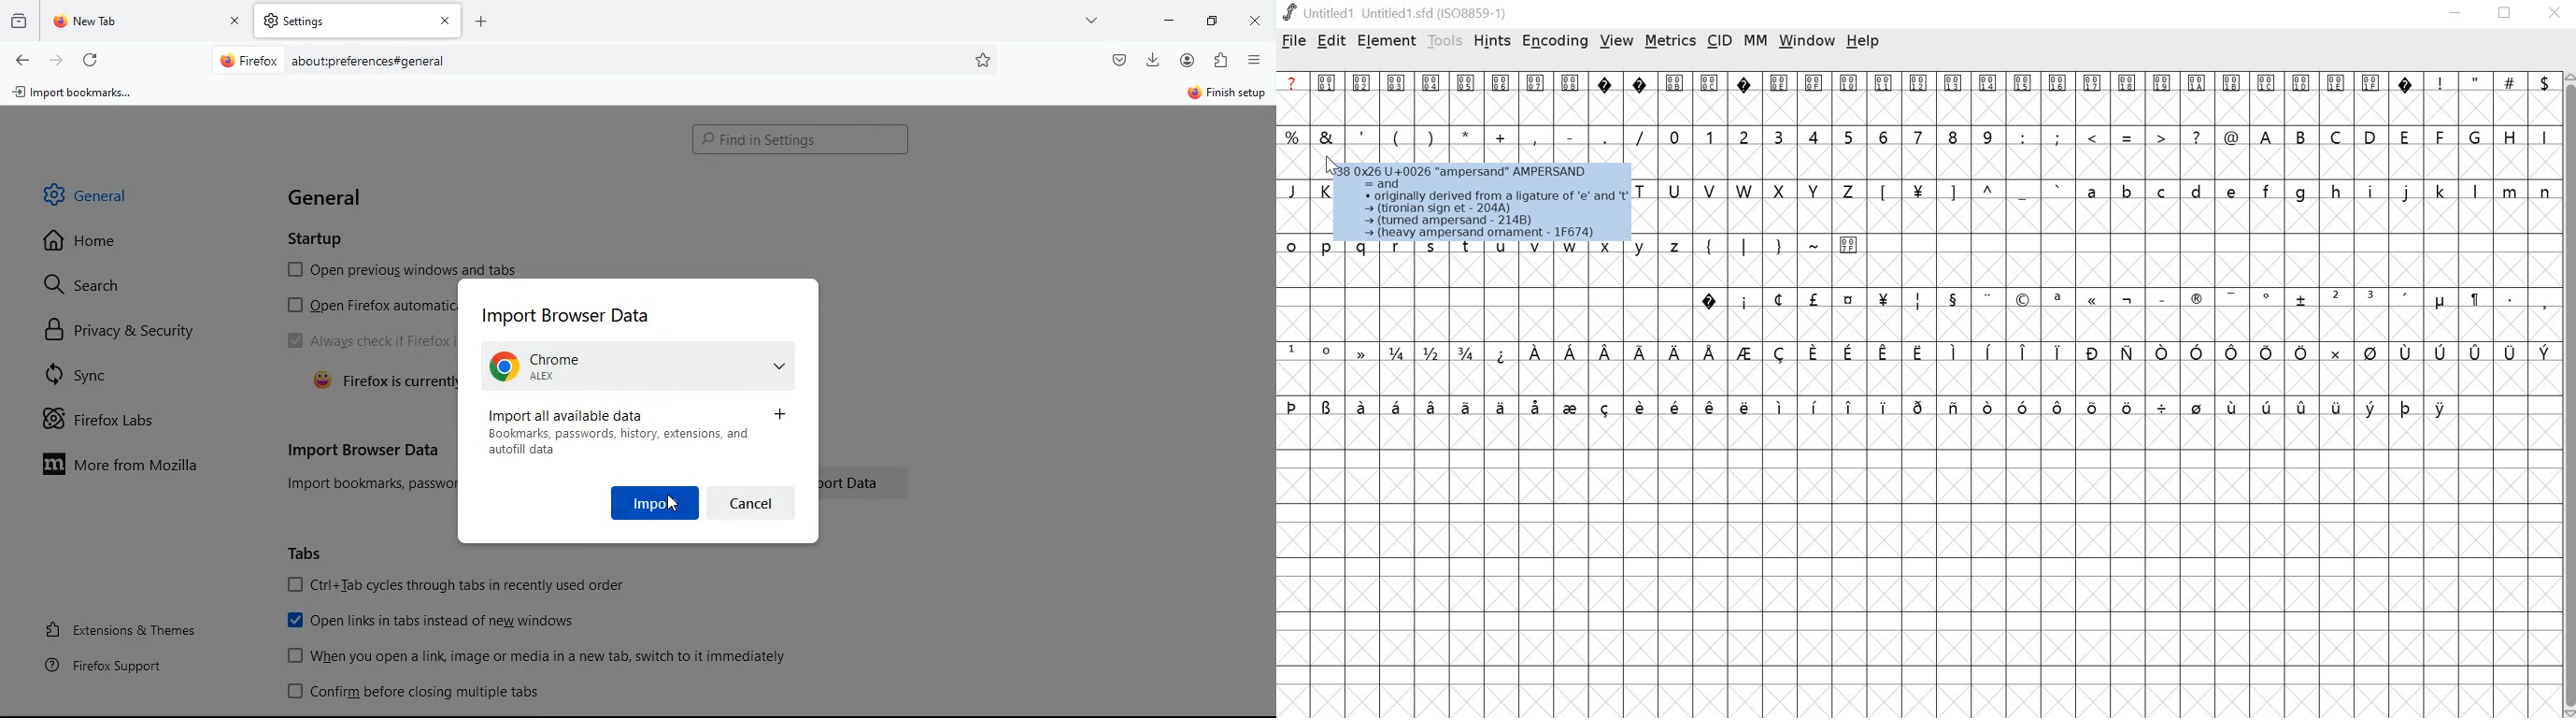 This screenshot has height=728, width=2576. Describe the element at coordinates (1744, 189) in the screenshot. I see `W` at that location.